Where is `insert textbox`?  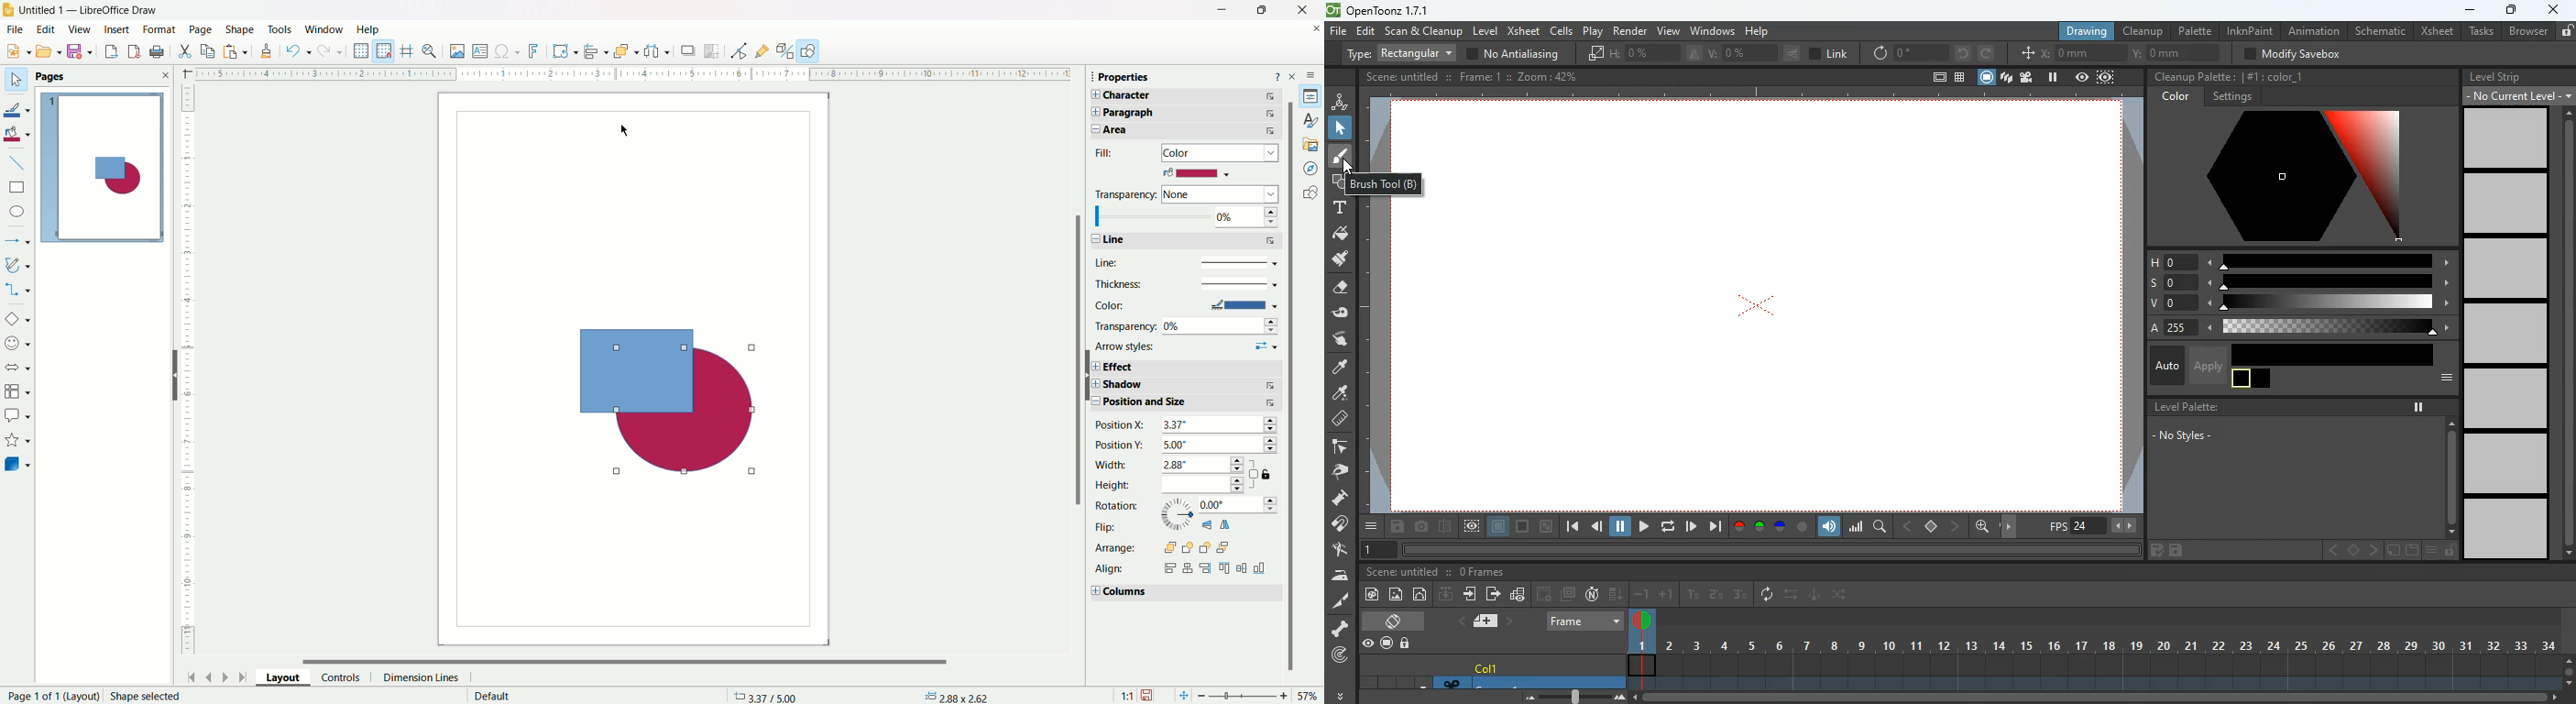
insert textbox is located at coordinates (480, 51).